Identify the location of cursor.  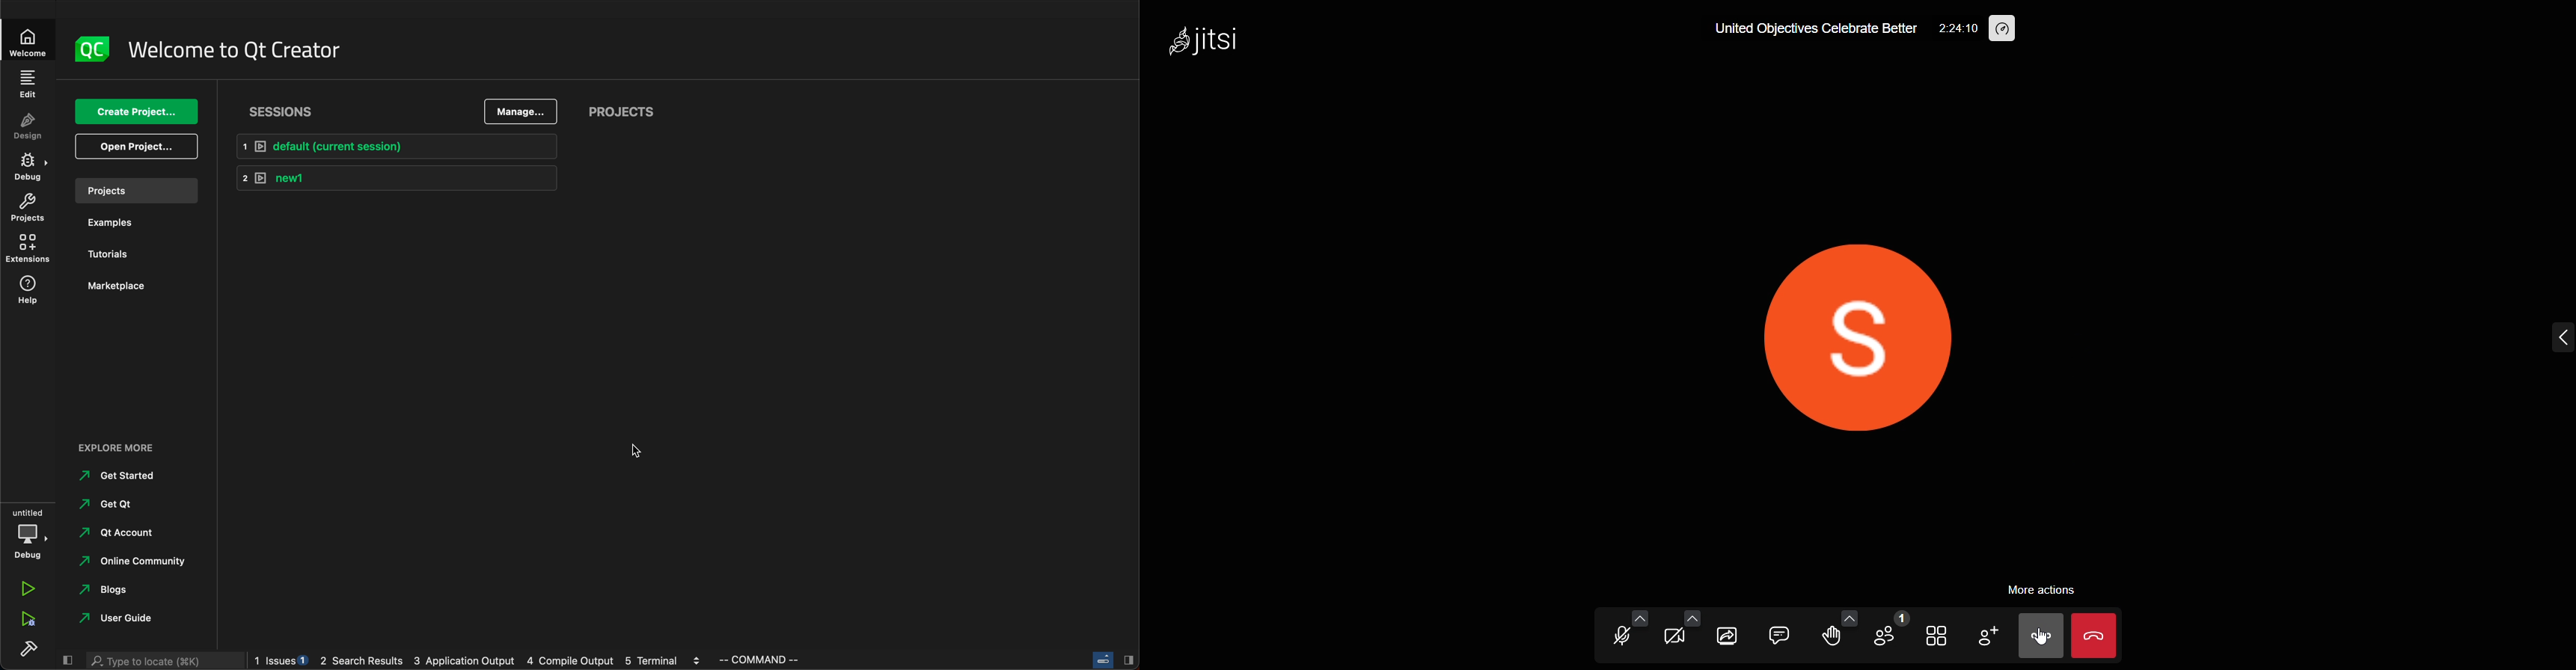
(634, 447).